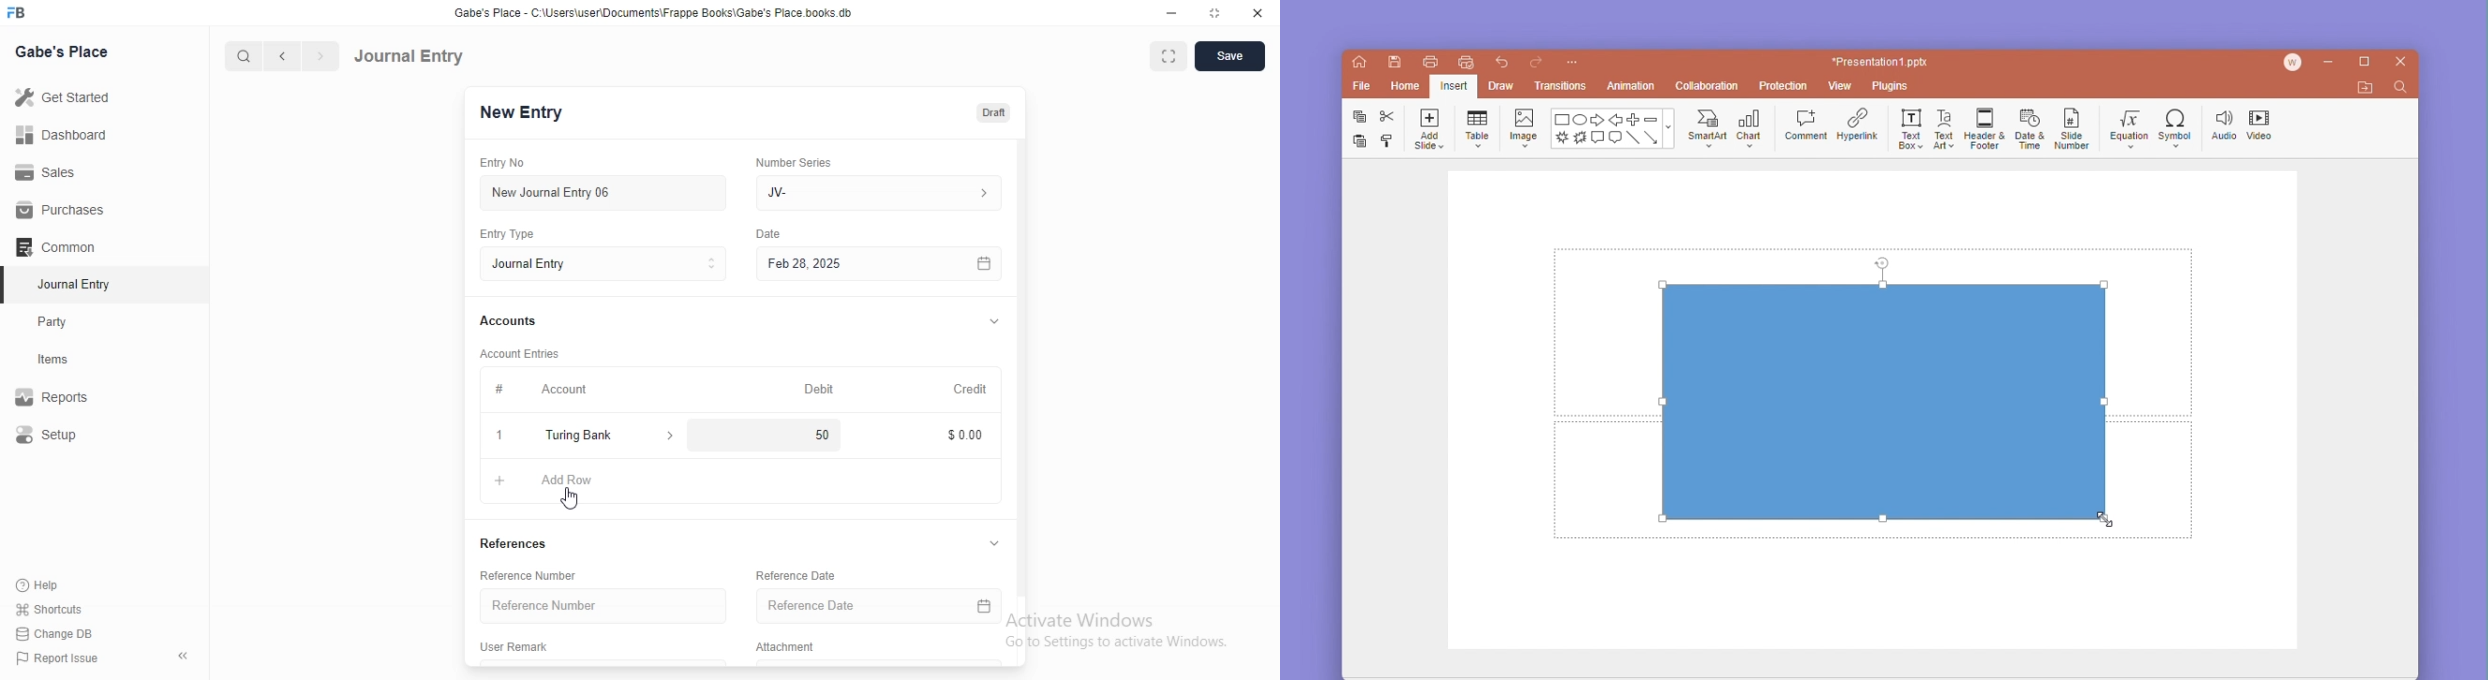 The image size is (2492, 700). Describe the element at coordinates (537, 576) in the screenshot. I see `Reference Number` at that location.